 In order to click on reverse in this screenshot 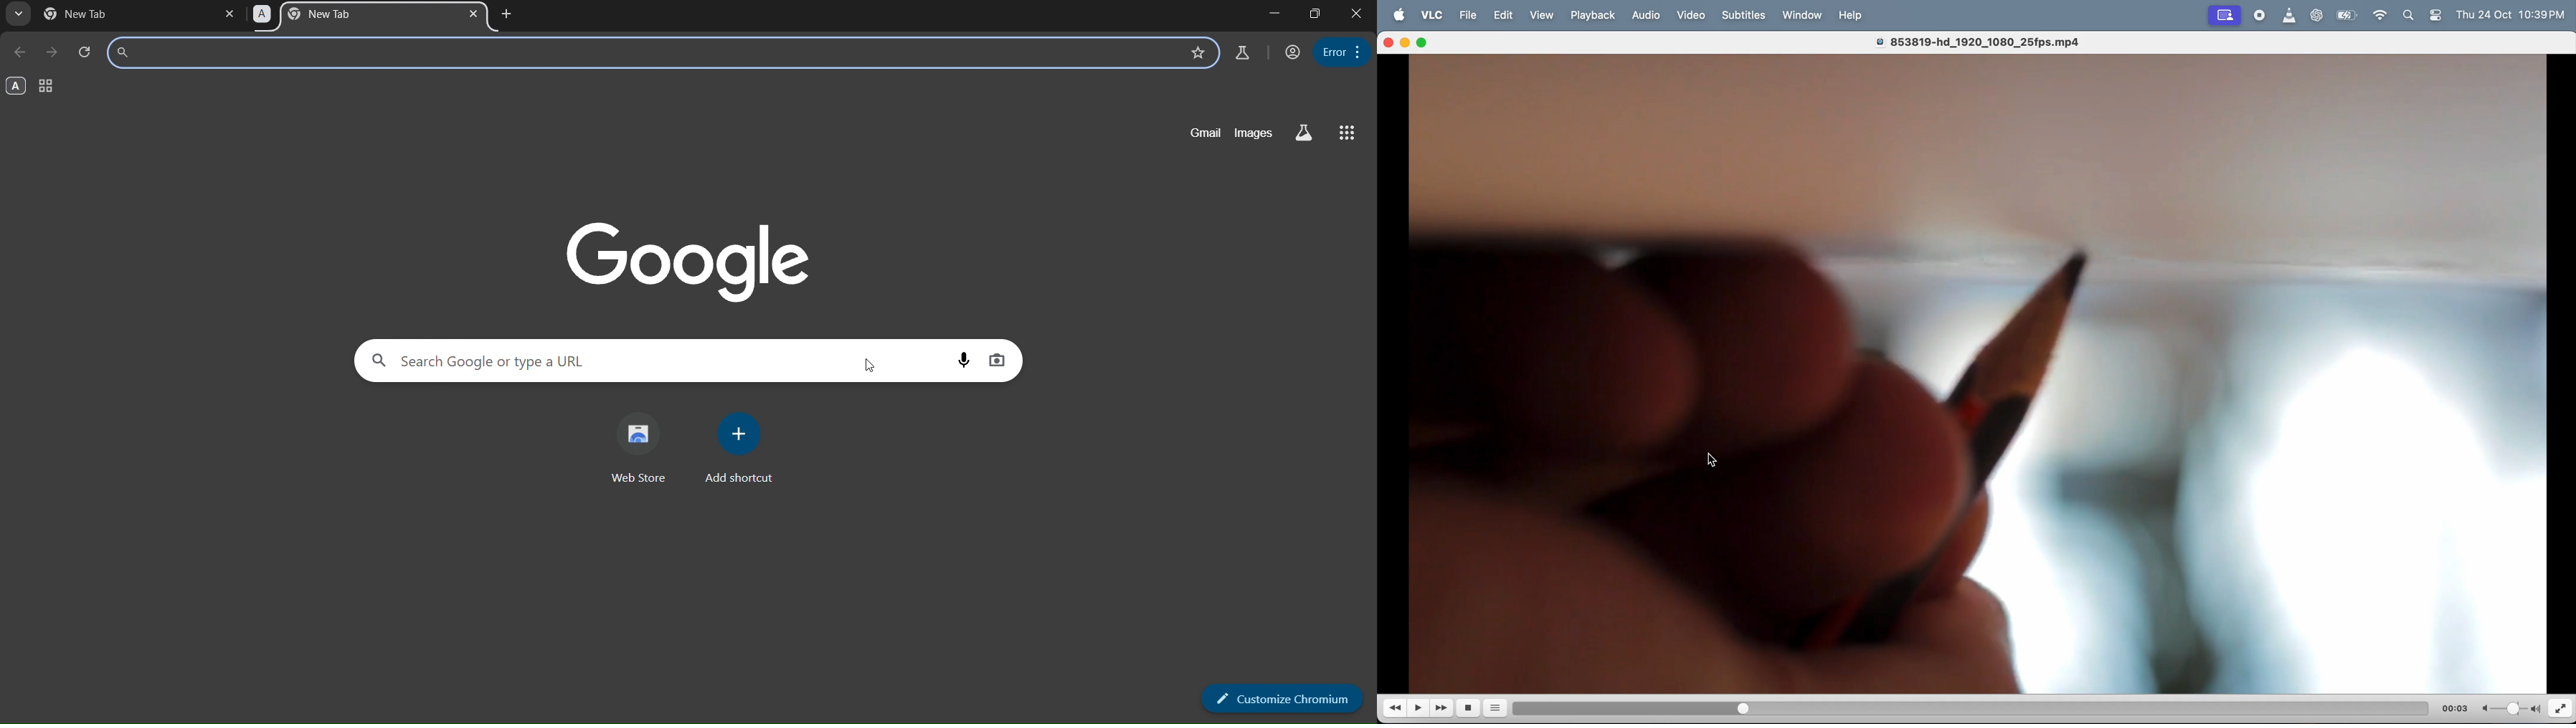, I will do `click(1396, 710)`.